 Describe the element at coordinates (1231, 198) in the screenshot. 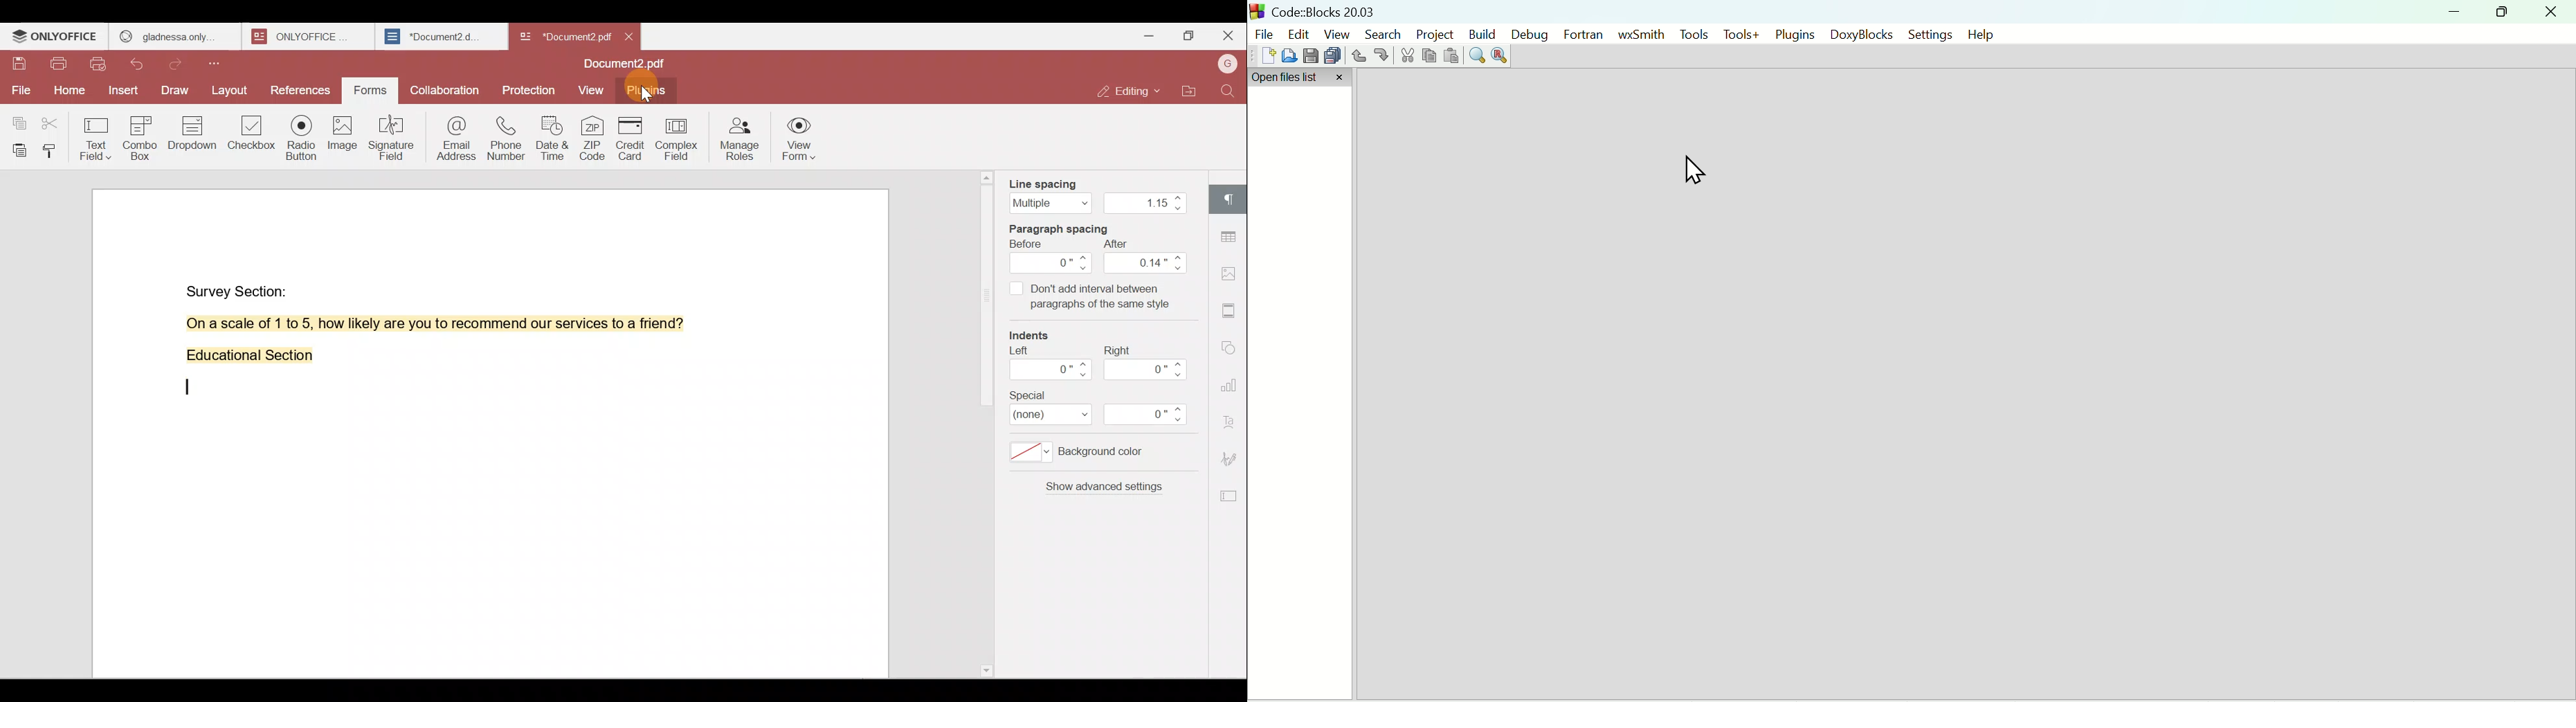

I see `Paragraph settings` at that location.